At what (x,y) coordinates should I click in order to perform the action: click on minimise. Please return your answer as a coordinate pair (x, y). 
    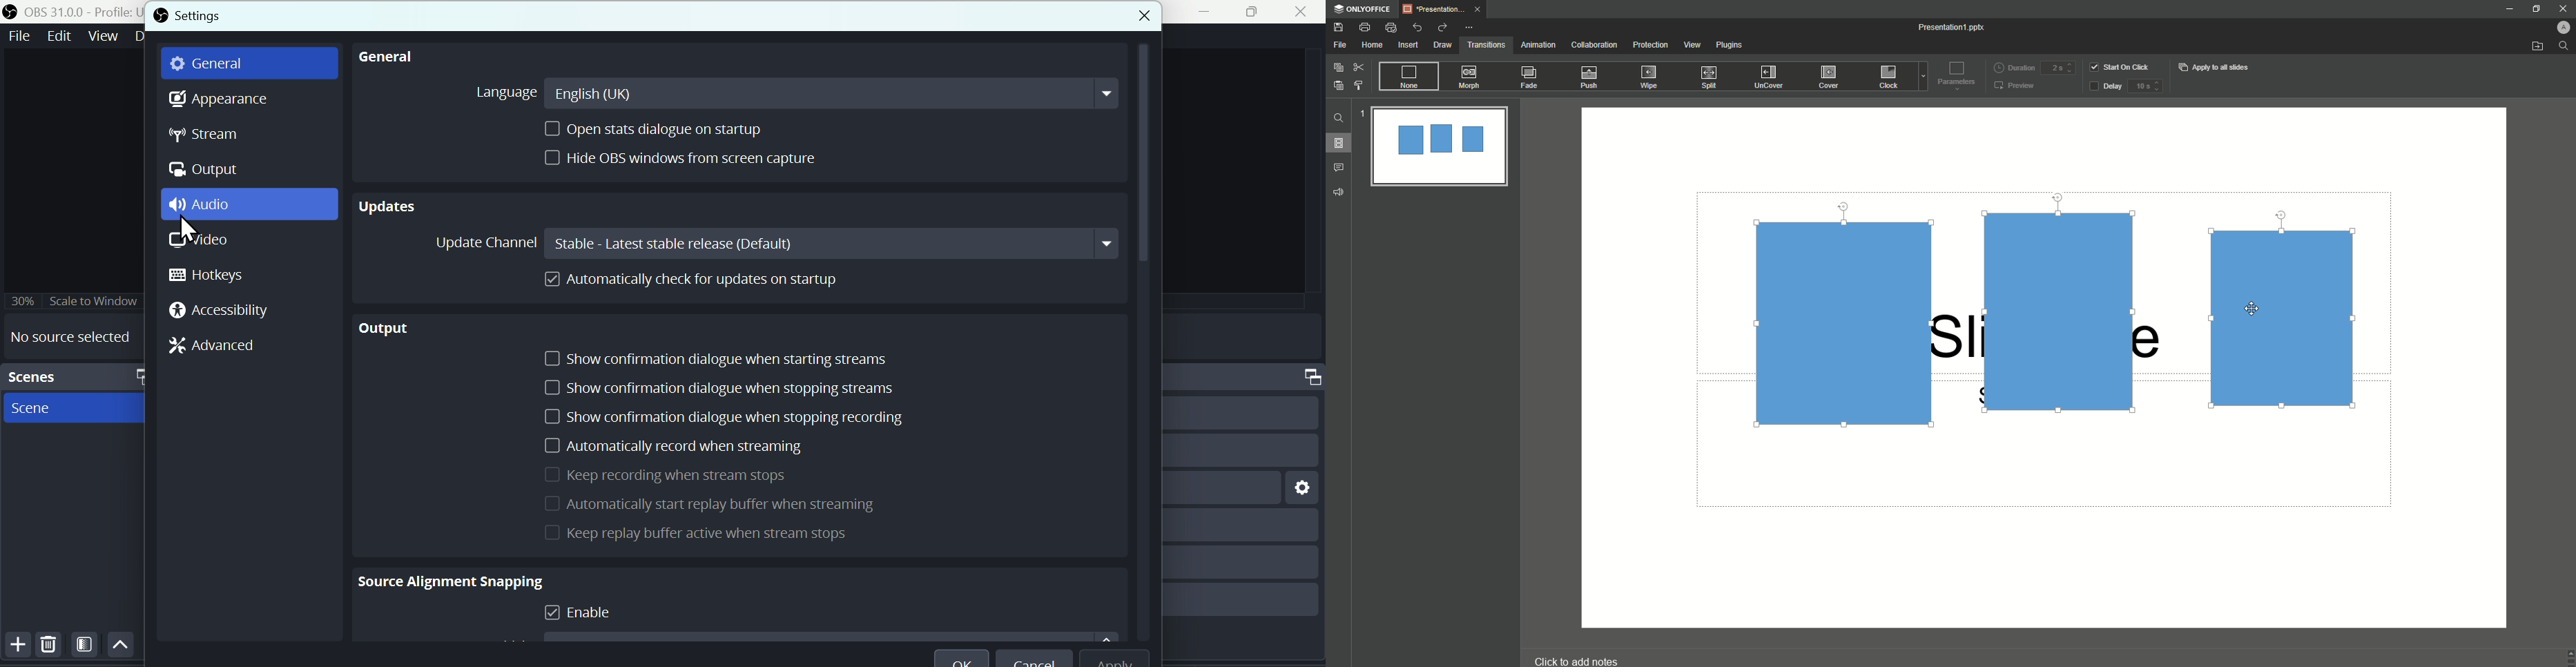
    Looking at the image, I should click on (1208, 12).